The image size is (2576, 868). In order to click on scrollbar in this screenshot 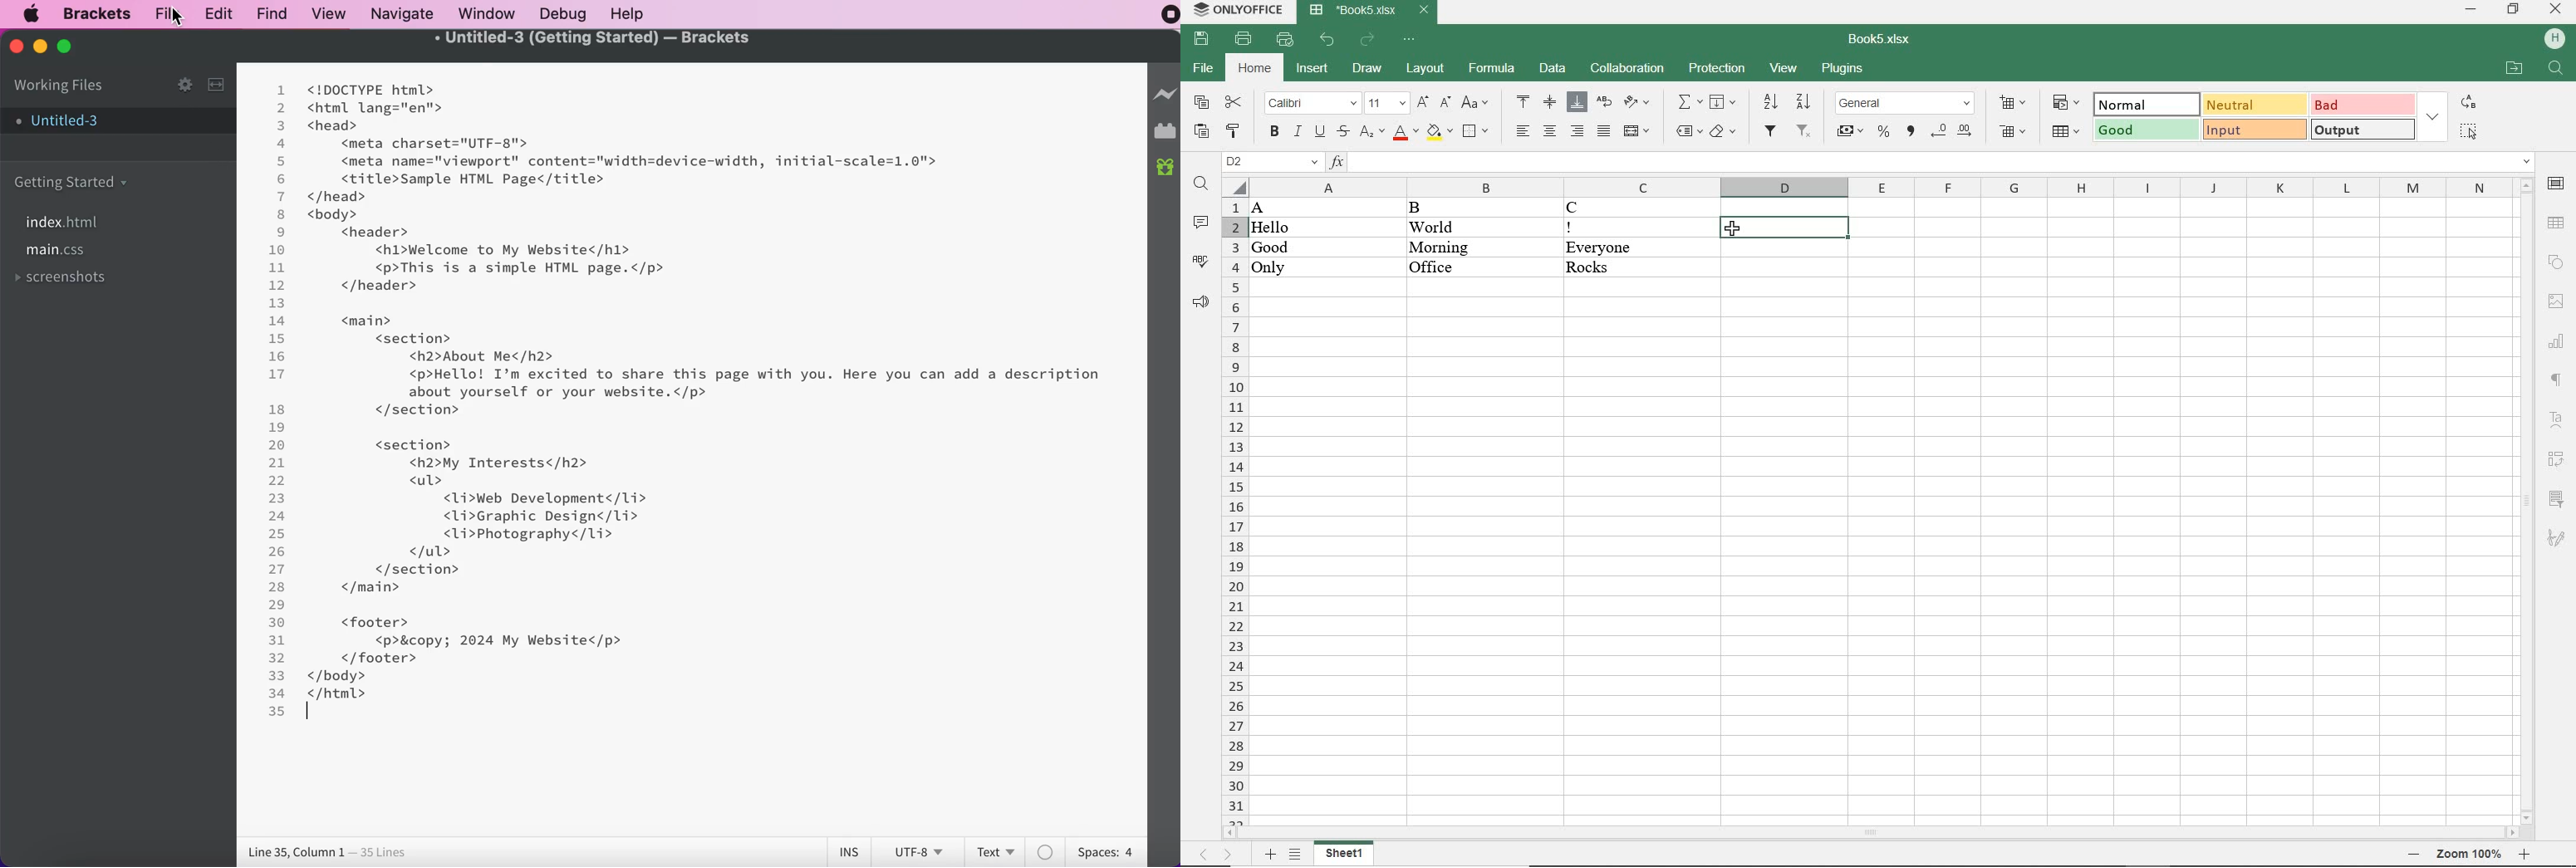, I will do `click(2525, 498)`.